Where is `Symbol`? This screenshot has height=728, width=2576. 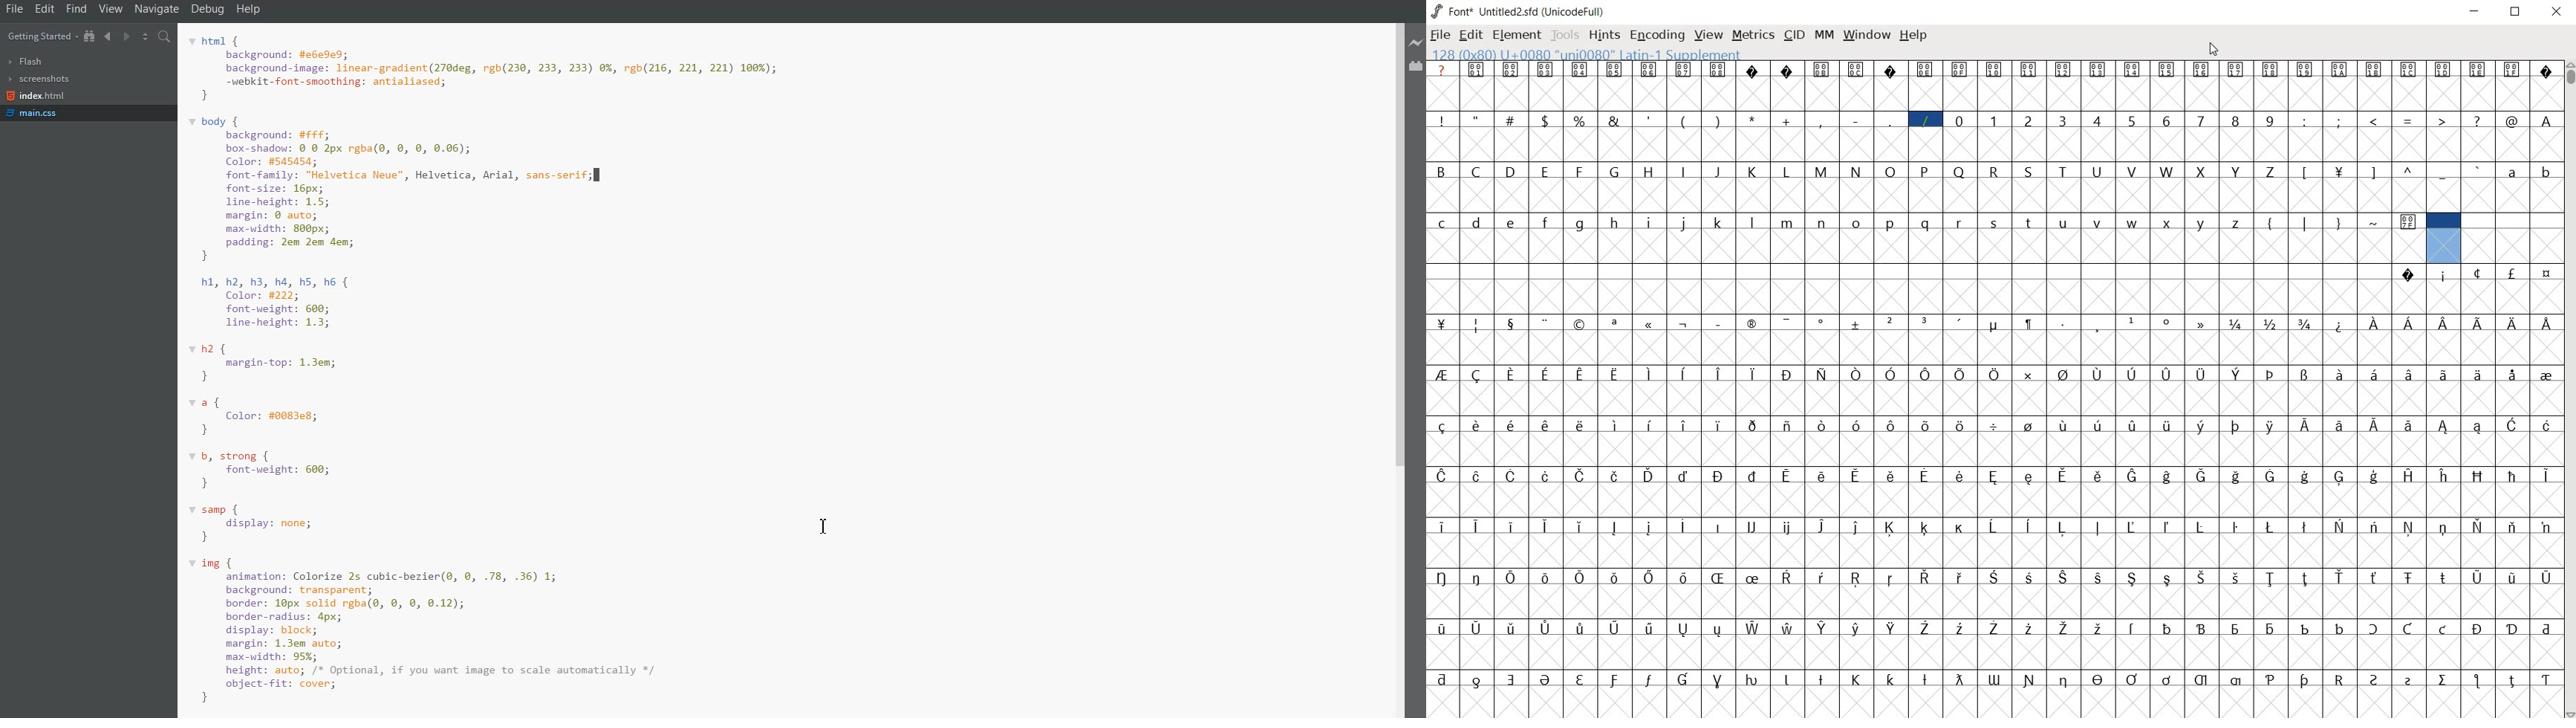 Symbol is located at coordinates (1684, 525).